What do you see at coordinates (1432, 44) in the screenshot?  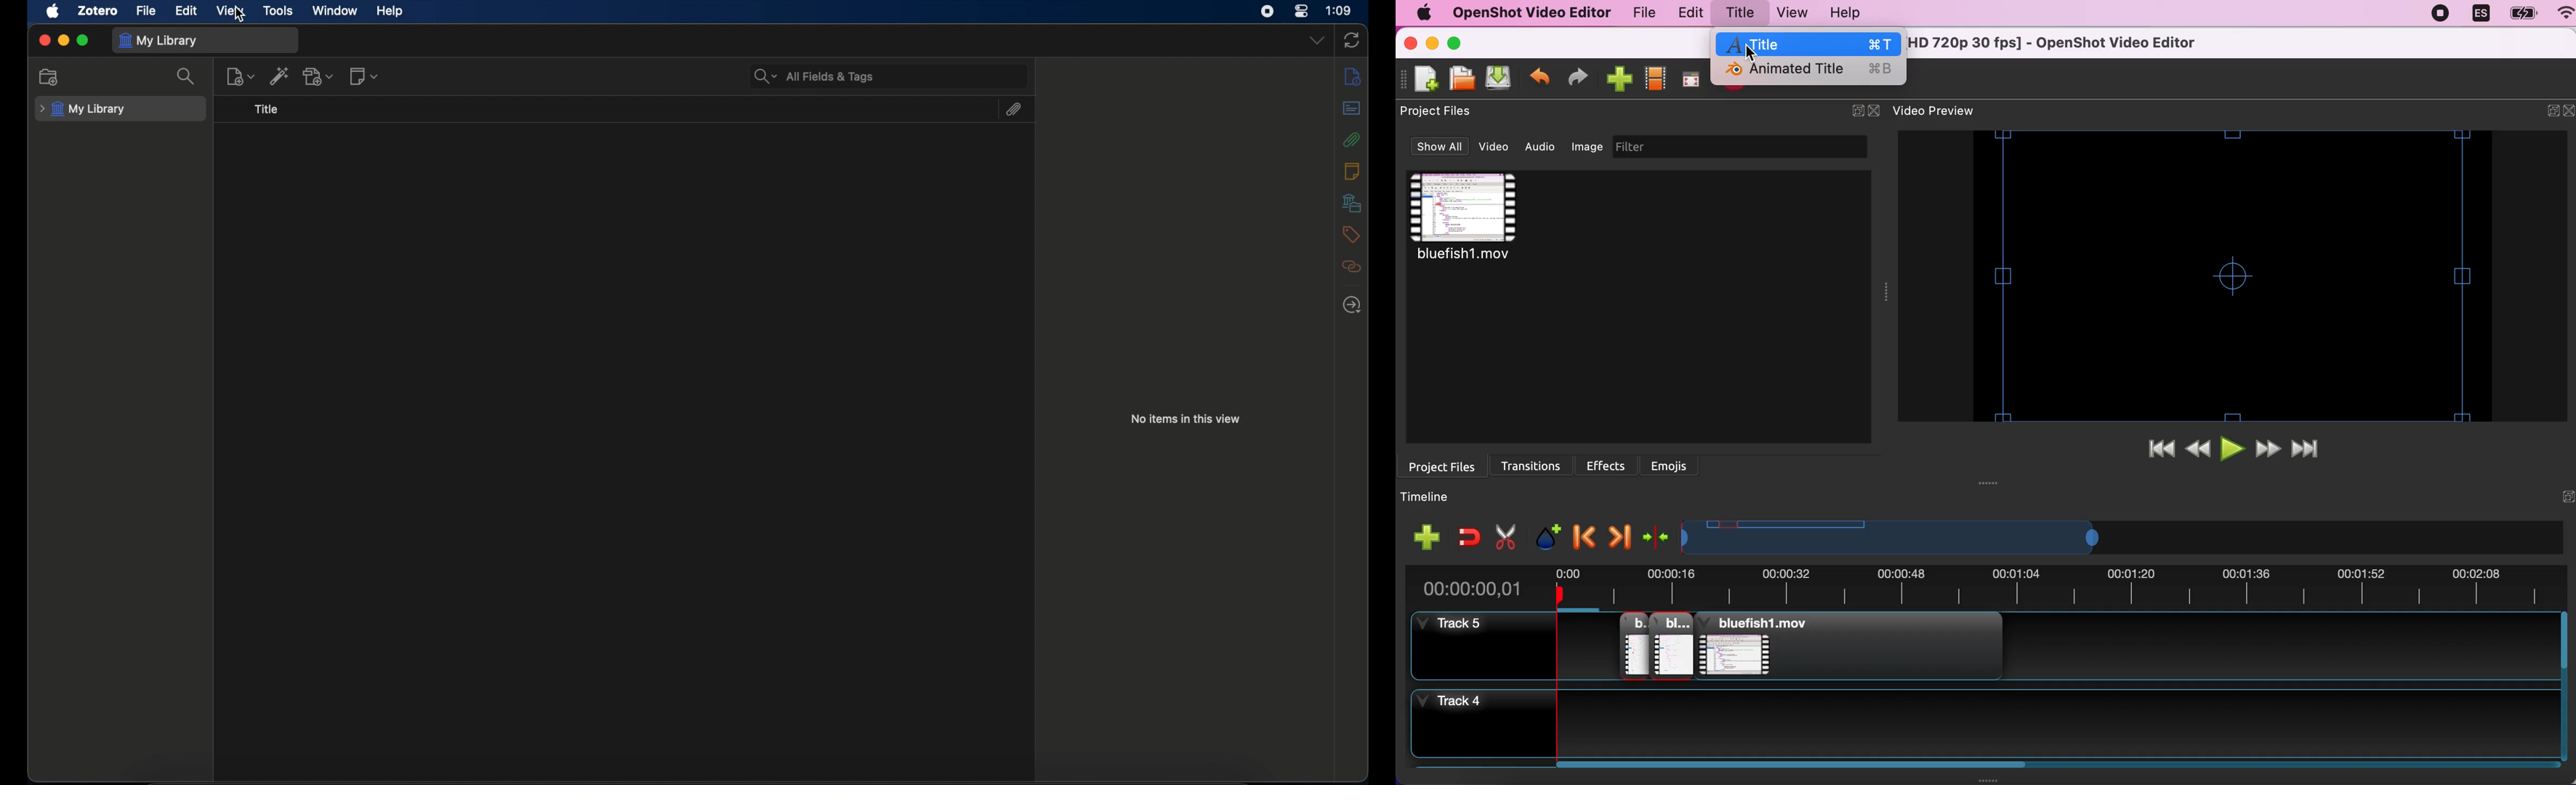 I see `minimize` at bounding box center [1432, 44].